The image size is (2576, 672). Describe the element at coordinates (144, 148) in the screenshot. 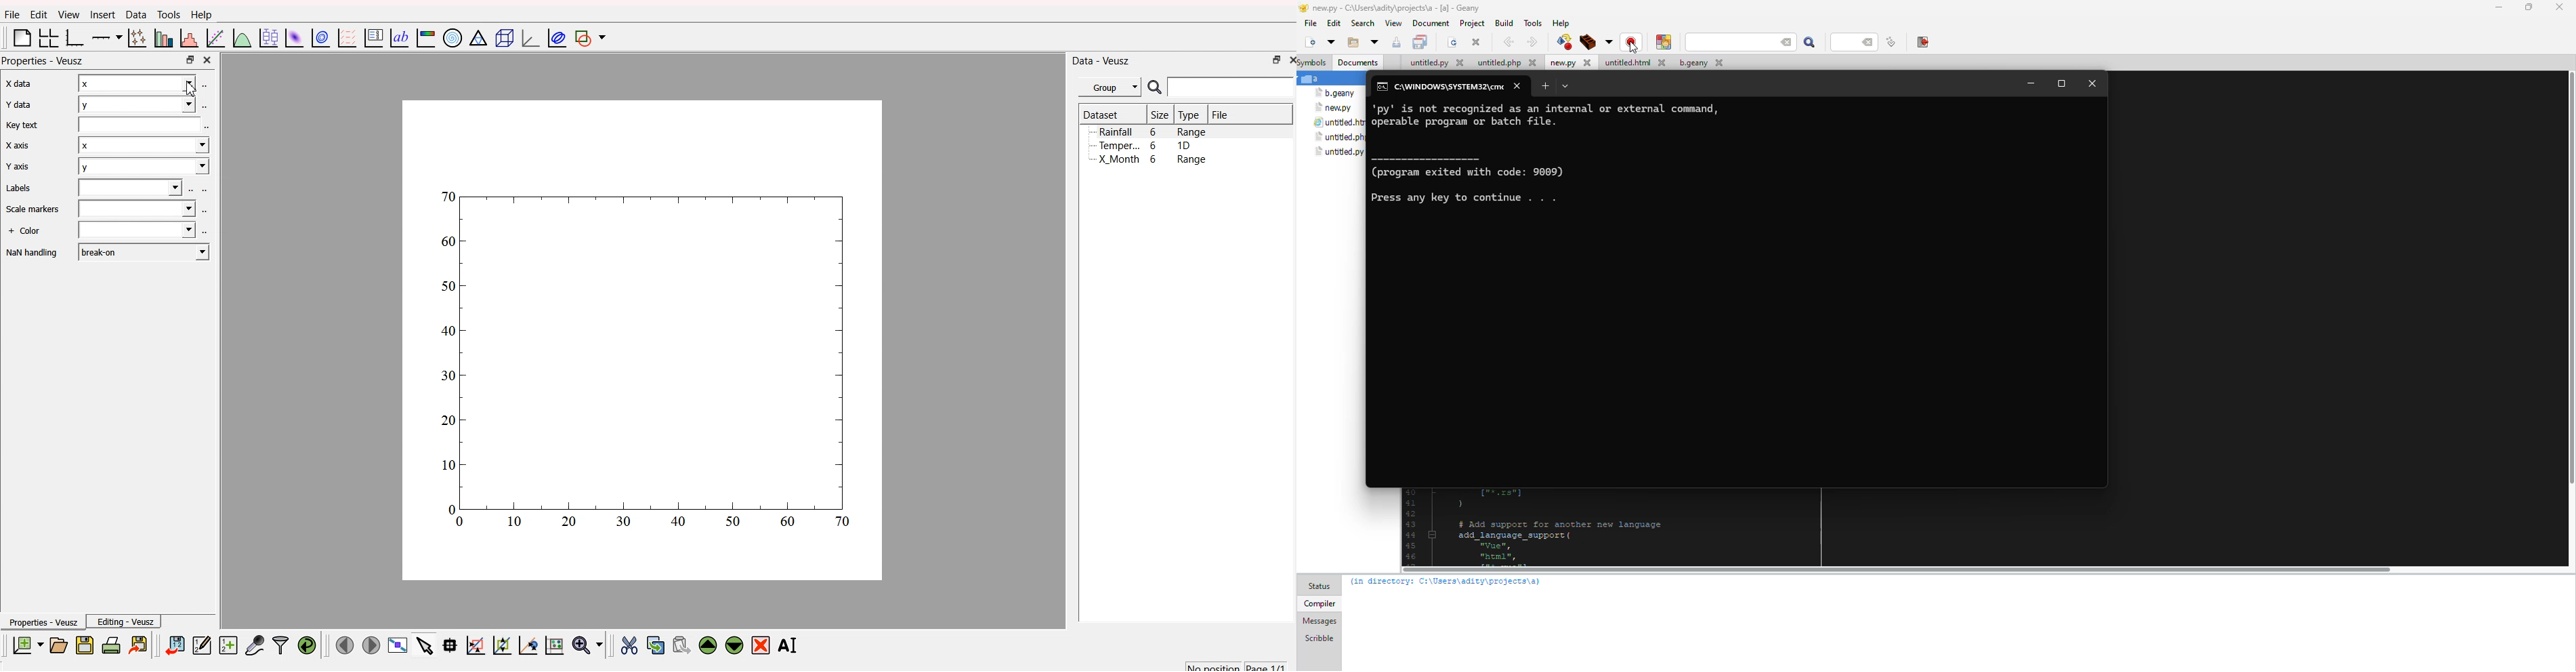

I see `x` at that location.